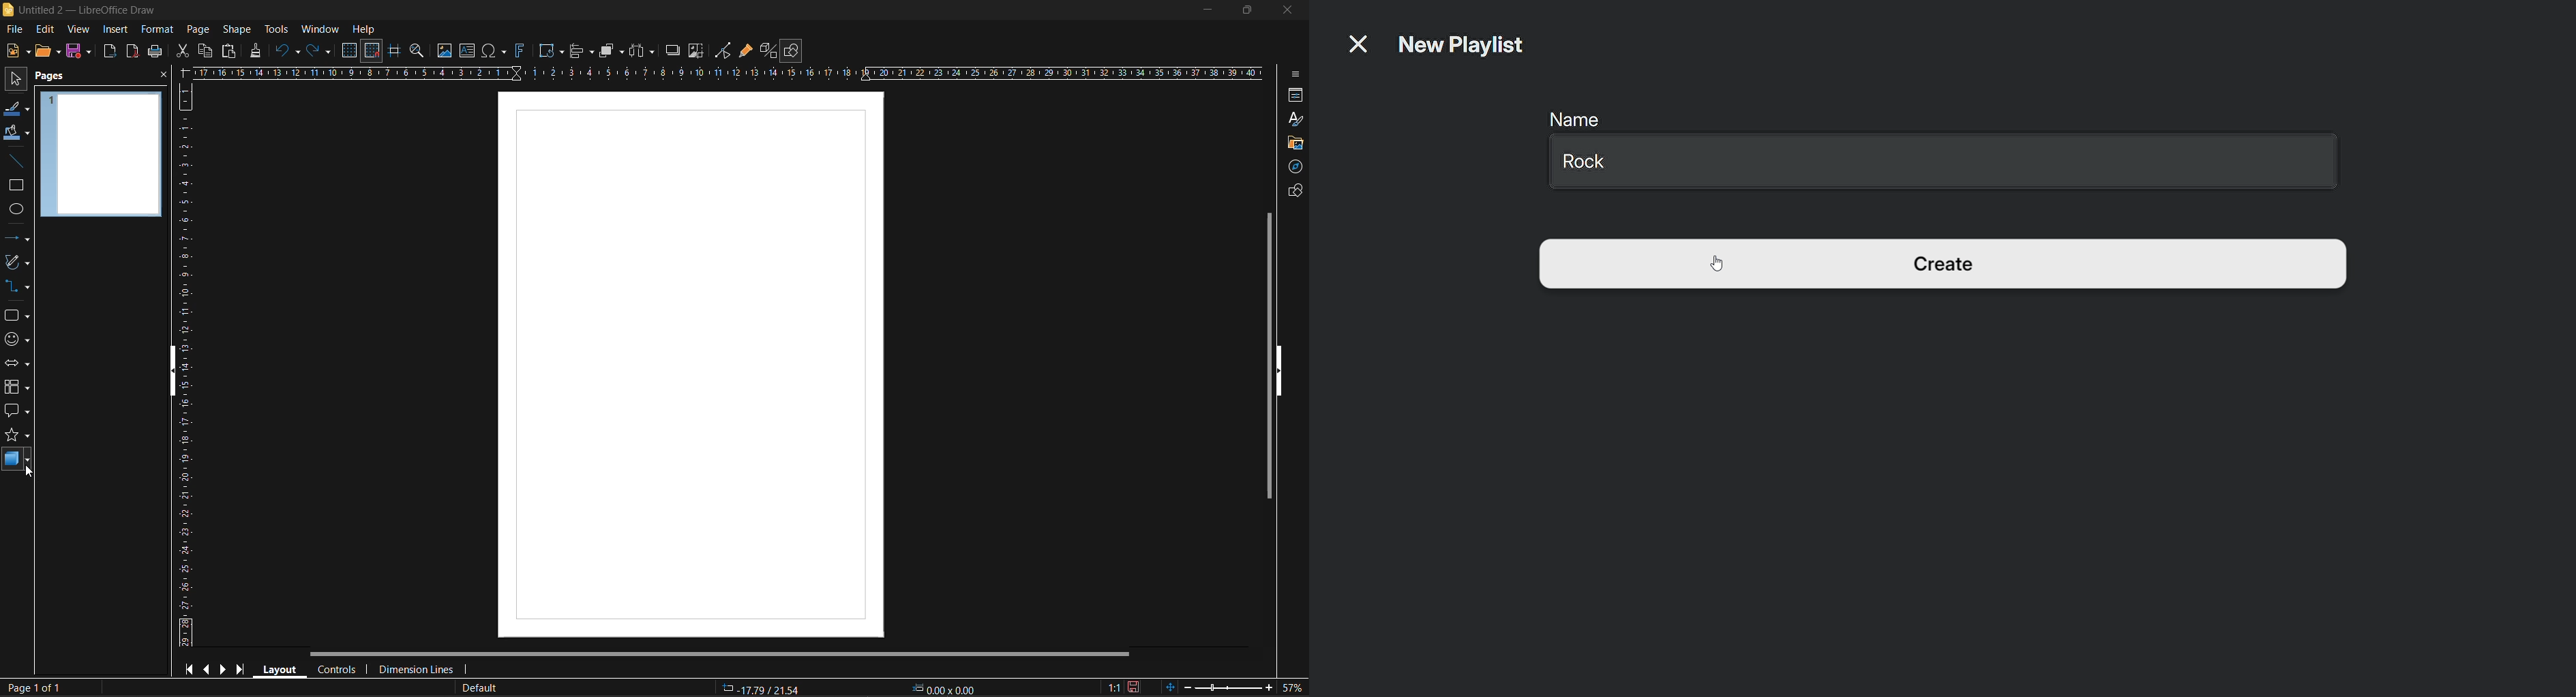 This screenshot has width=2576, height=700. I want to click on slide master name, so click(481, 688).